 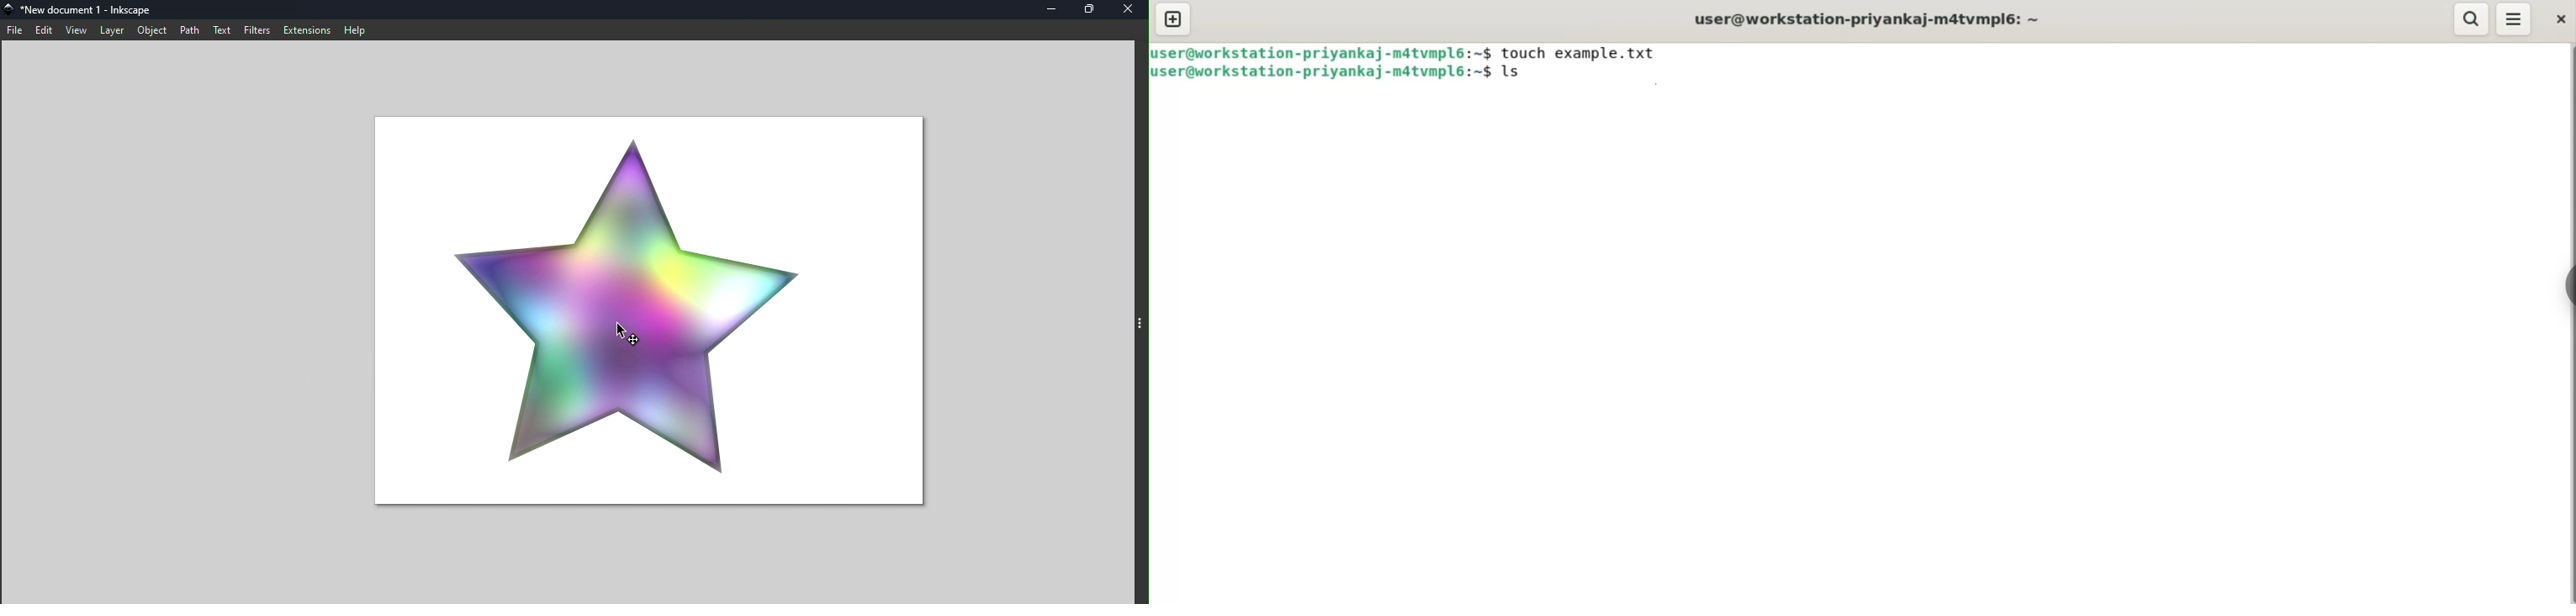 I want to click on Extensions, so click(x=304, y=29).